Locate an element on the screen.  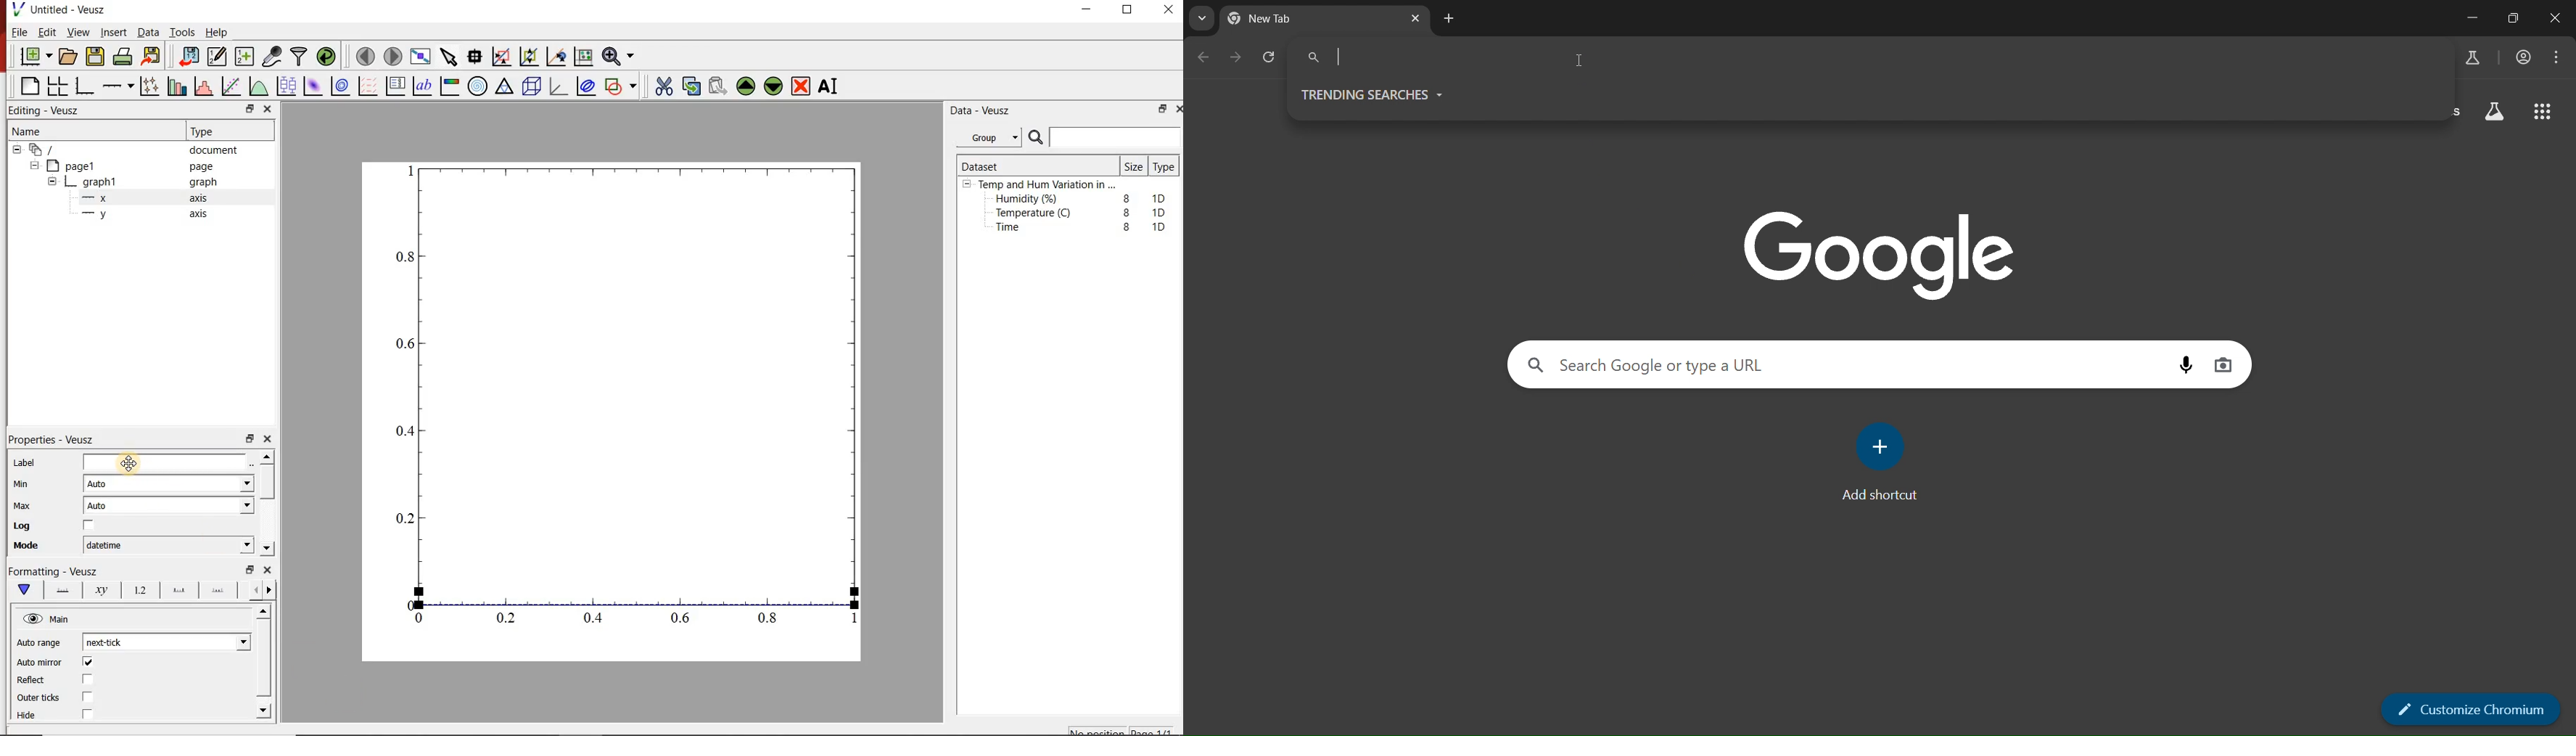
search panel is located at coordinates (1706, 362).